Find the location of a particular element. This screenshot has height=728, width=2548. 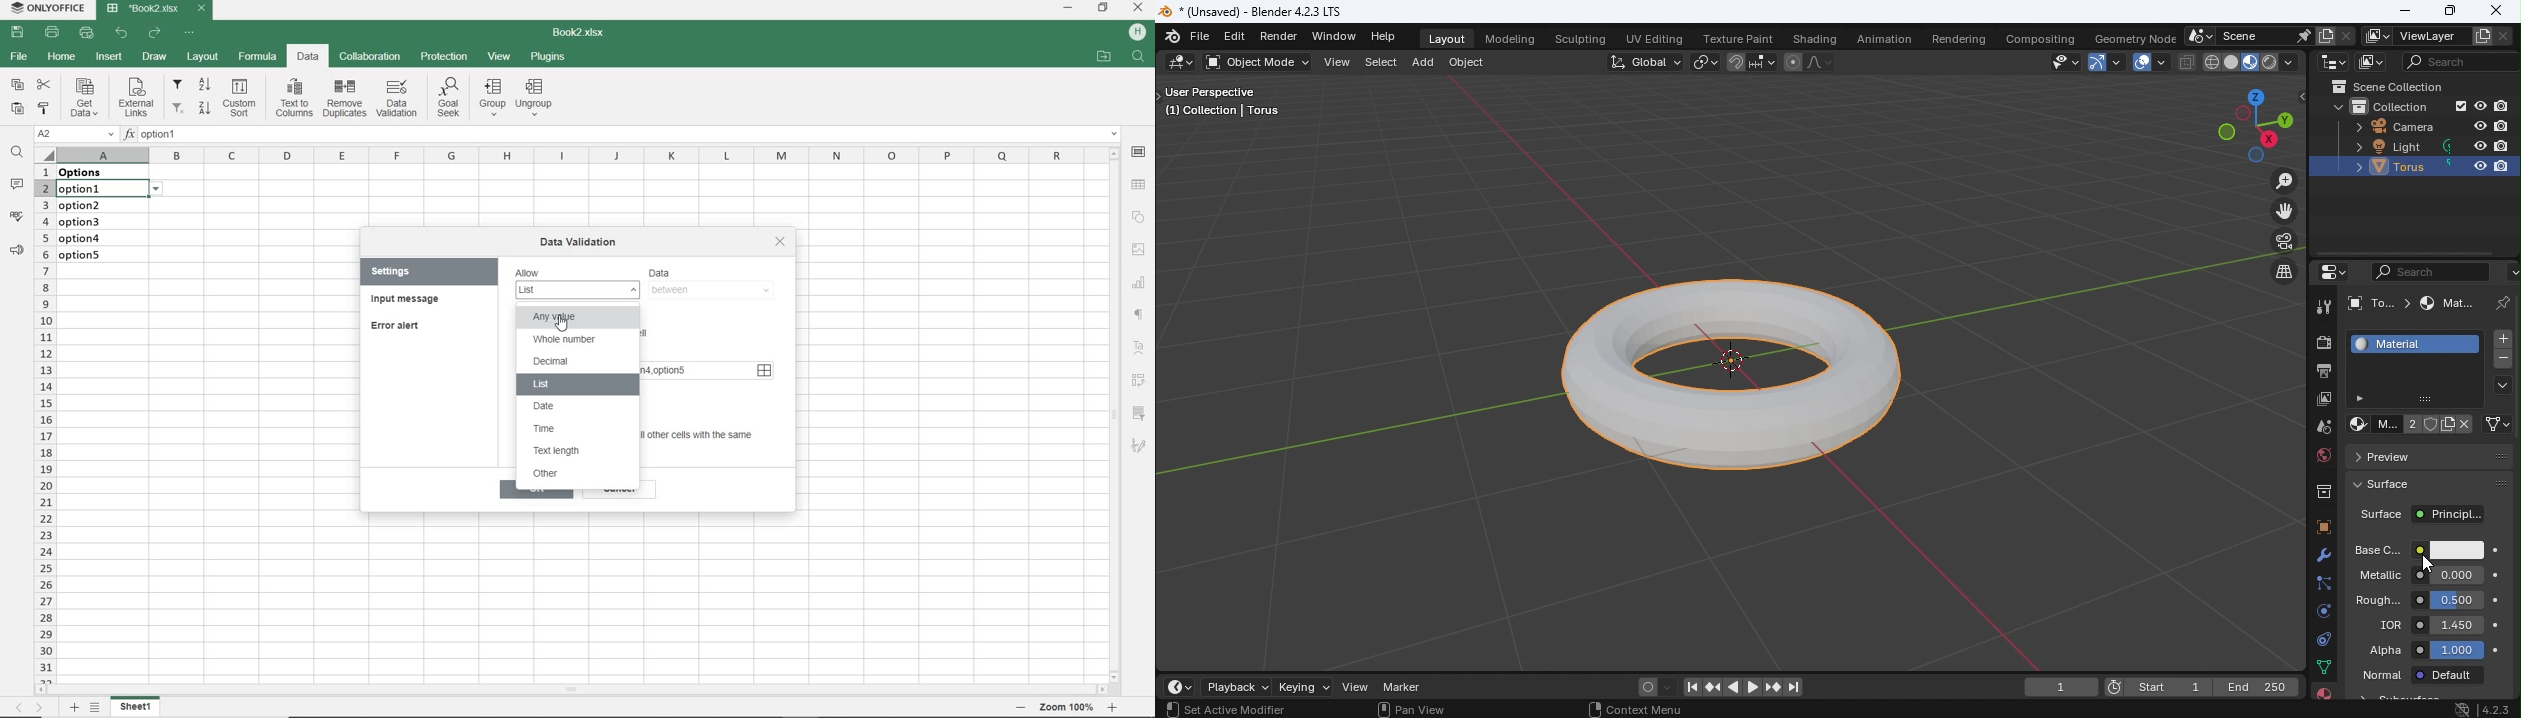

INSERT FUNCTION is located at coordinates (622, 136).